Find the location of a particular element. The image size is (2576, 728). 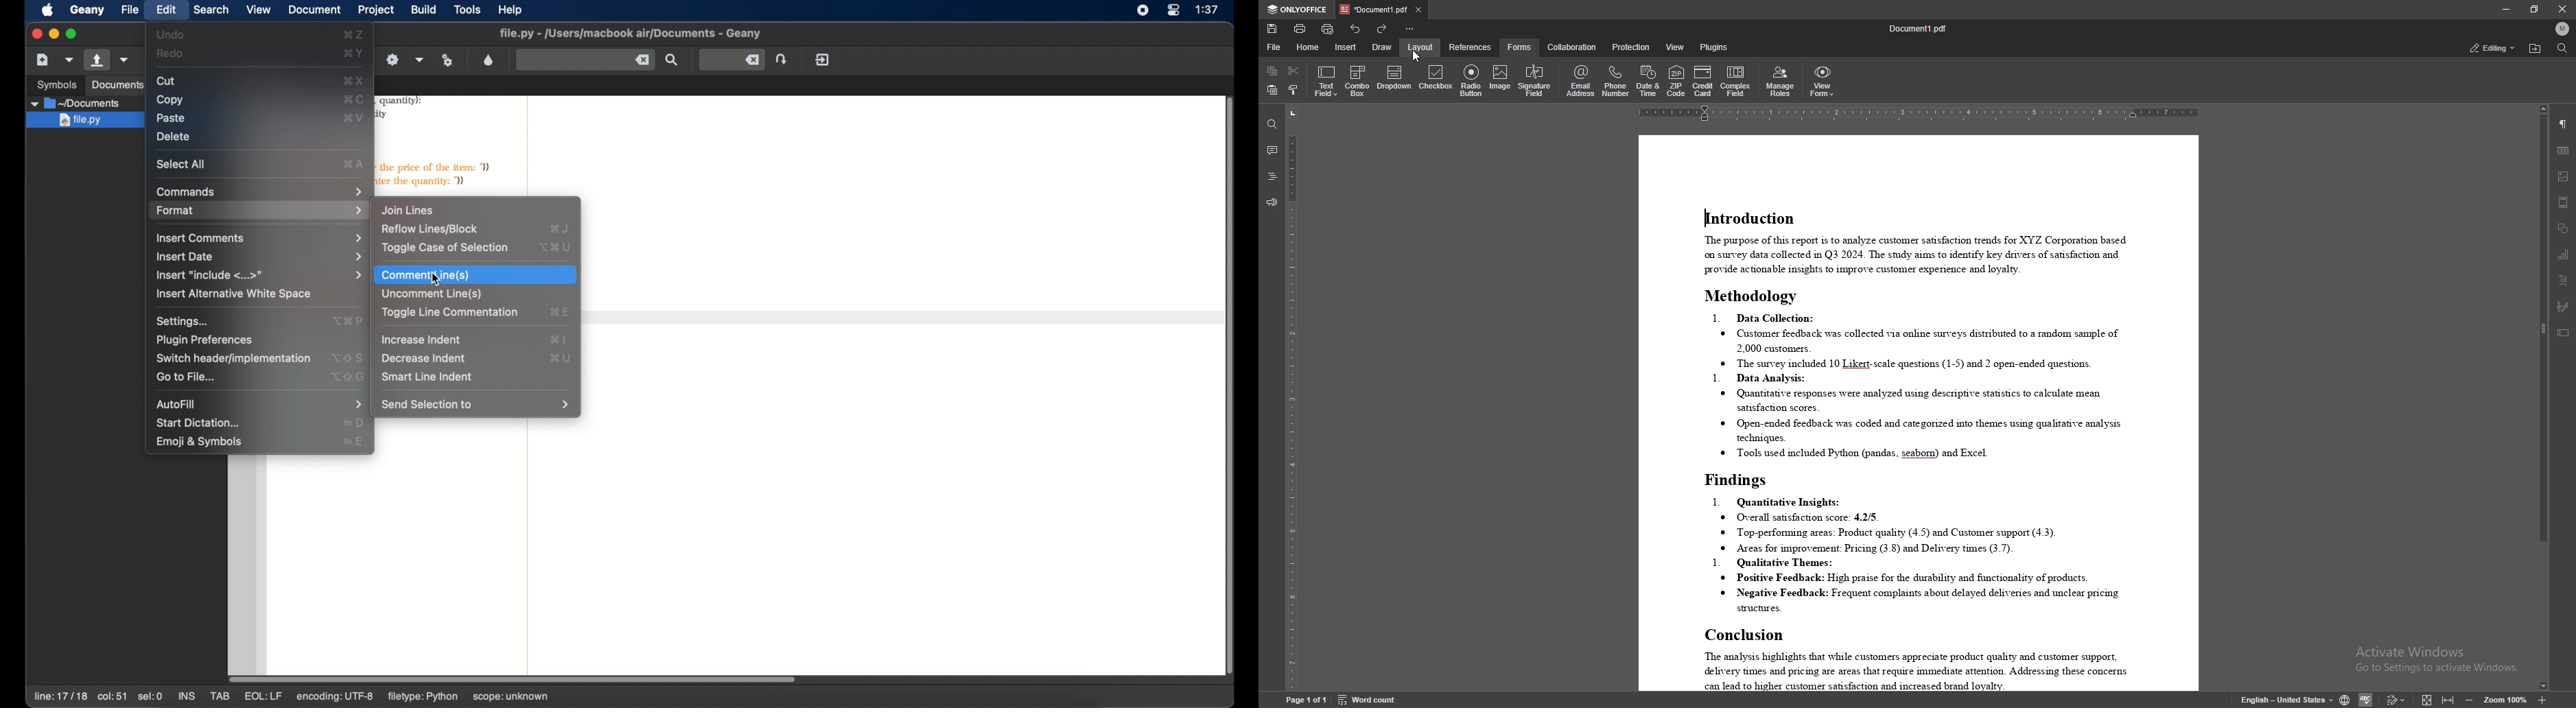

text box is located at coordinates (2564, 333).